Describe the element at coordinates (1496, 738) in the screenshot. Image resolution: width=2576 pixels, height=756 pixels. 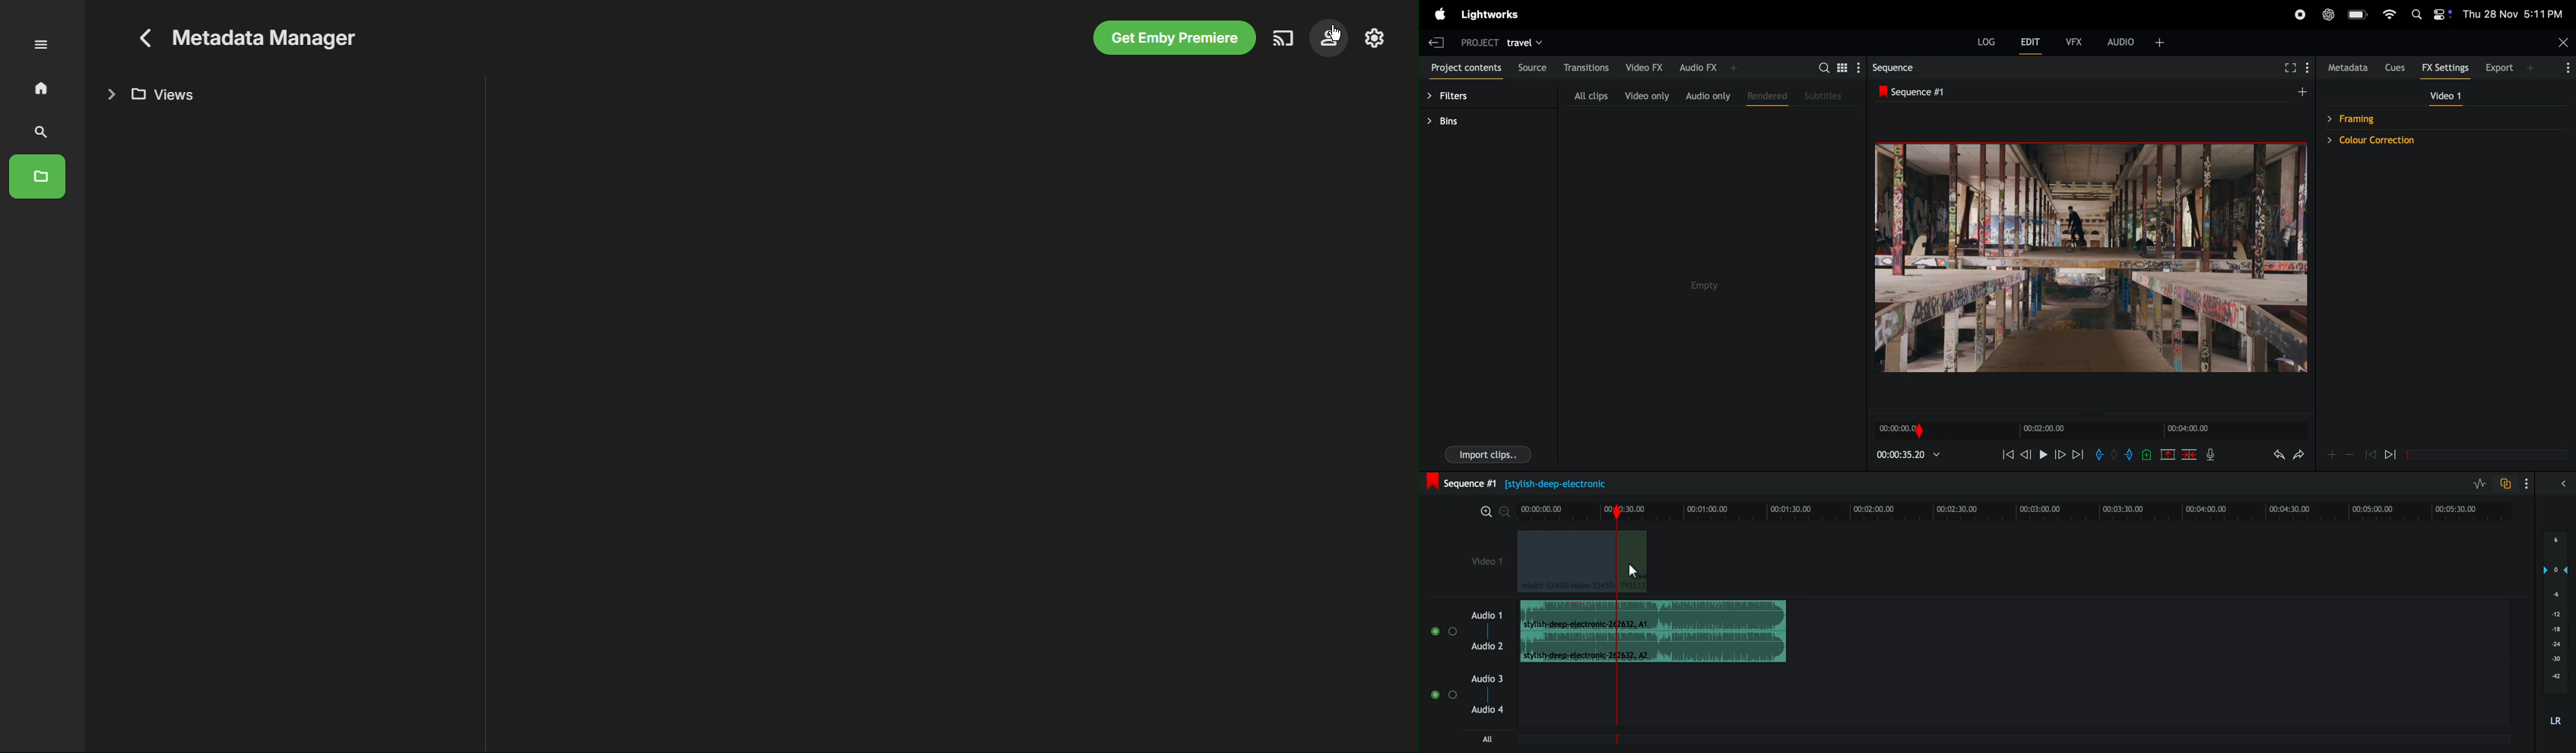
I see `All` at that location.